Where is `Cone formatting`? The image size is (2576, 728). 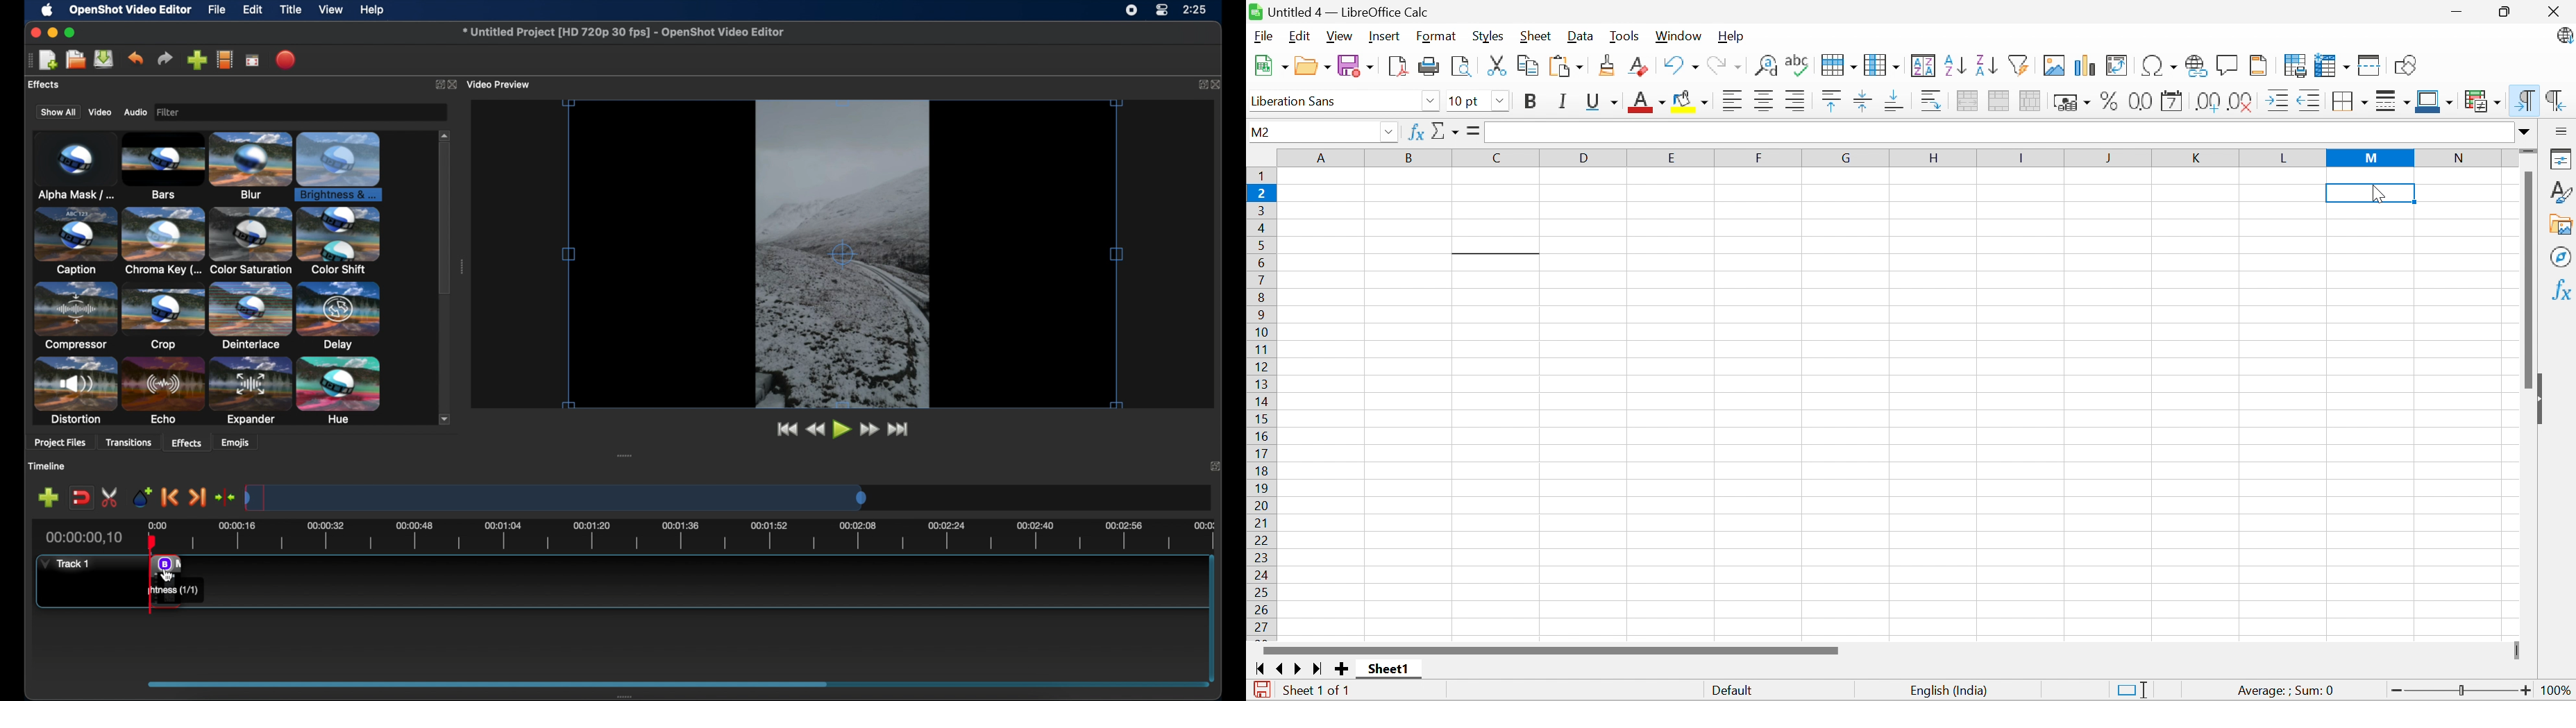
Cone formatting is located at coordinates (1608, 66).